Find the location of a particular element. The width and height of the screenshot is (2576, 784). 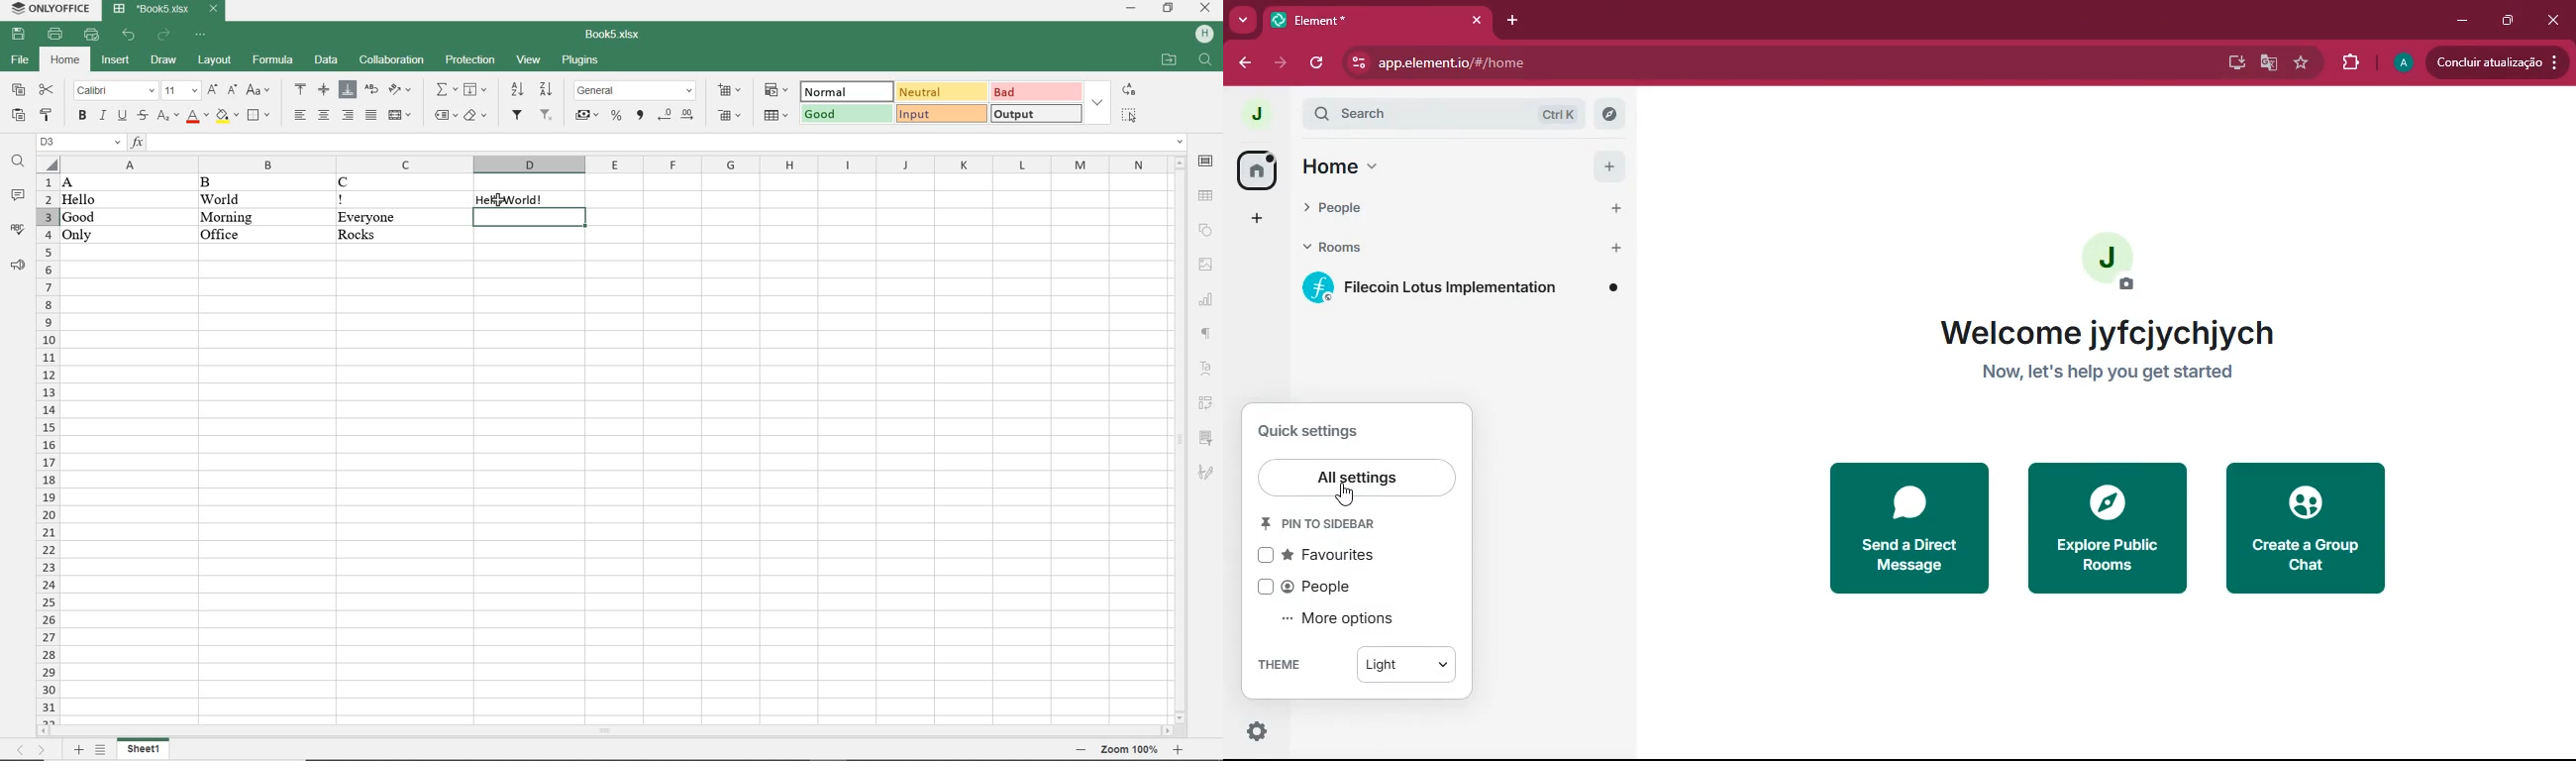

back is located at coordinates (1243, 60).